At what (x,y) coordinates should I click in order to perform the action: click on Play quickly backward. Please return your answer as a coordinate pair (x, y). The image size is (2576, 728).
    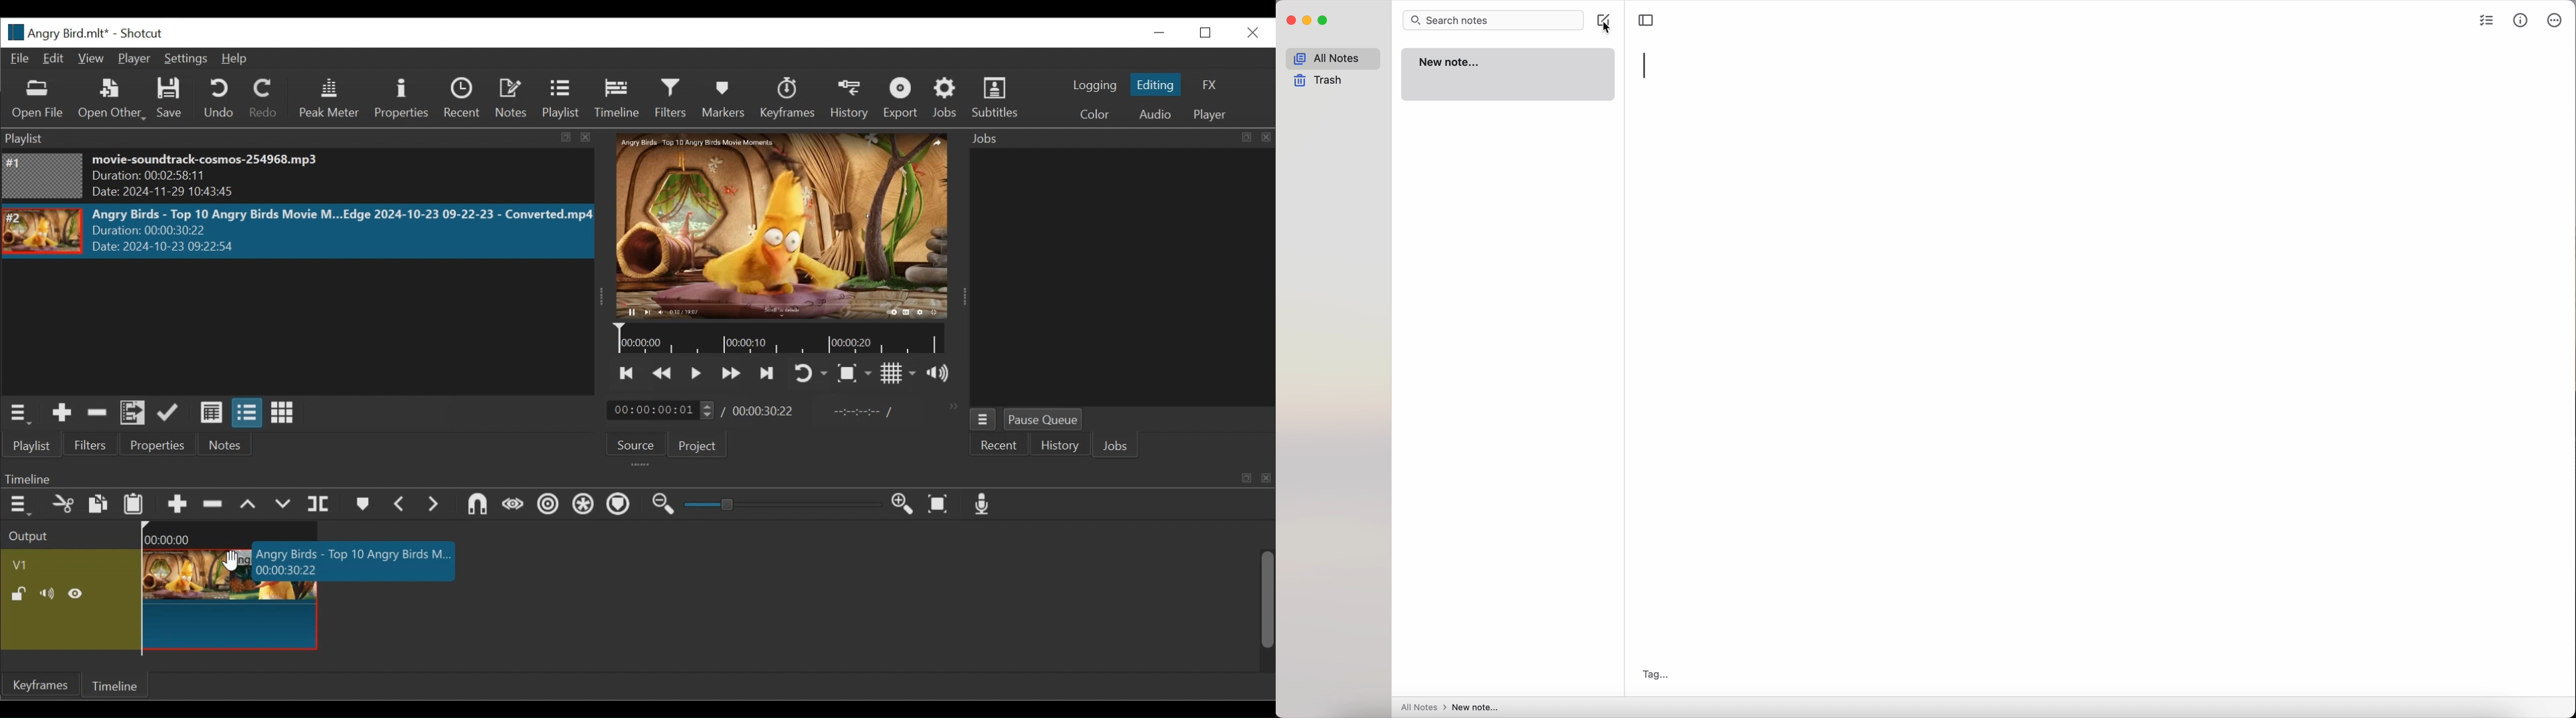
    Looking at the image, I should click on (664, 374).